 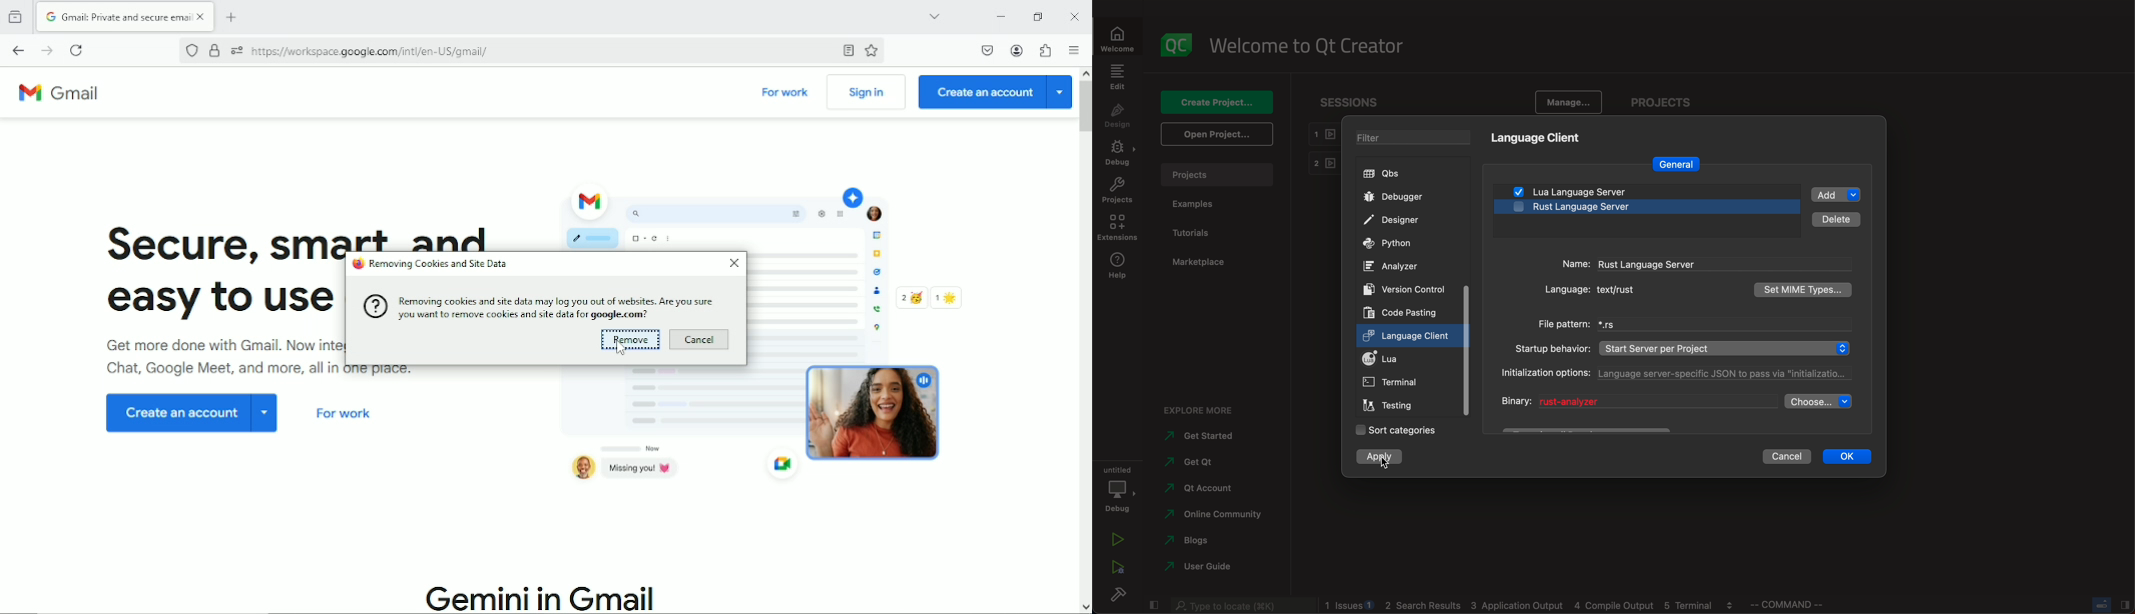 What do you see at coordinates (1117, 228) in the screenshot?
I see `extensions` at bounding box center [1117, 228].